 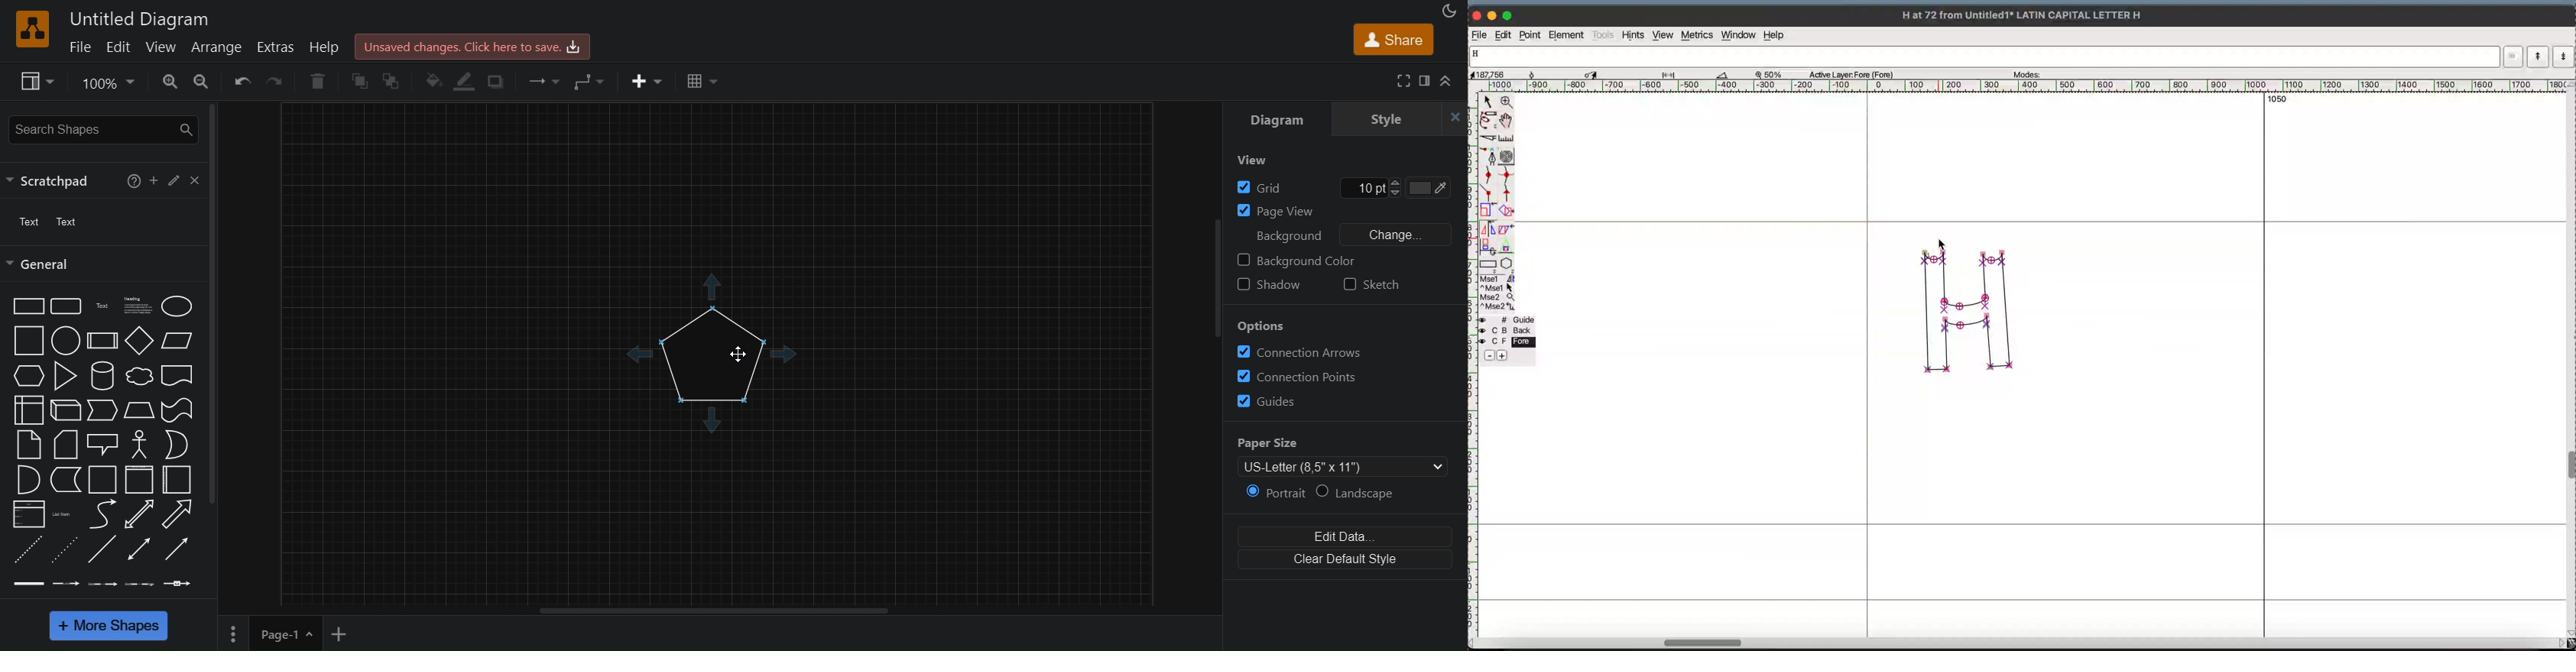 I want to click on Container, so click(x=102, y=480).